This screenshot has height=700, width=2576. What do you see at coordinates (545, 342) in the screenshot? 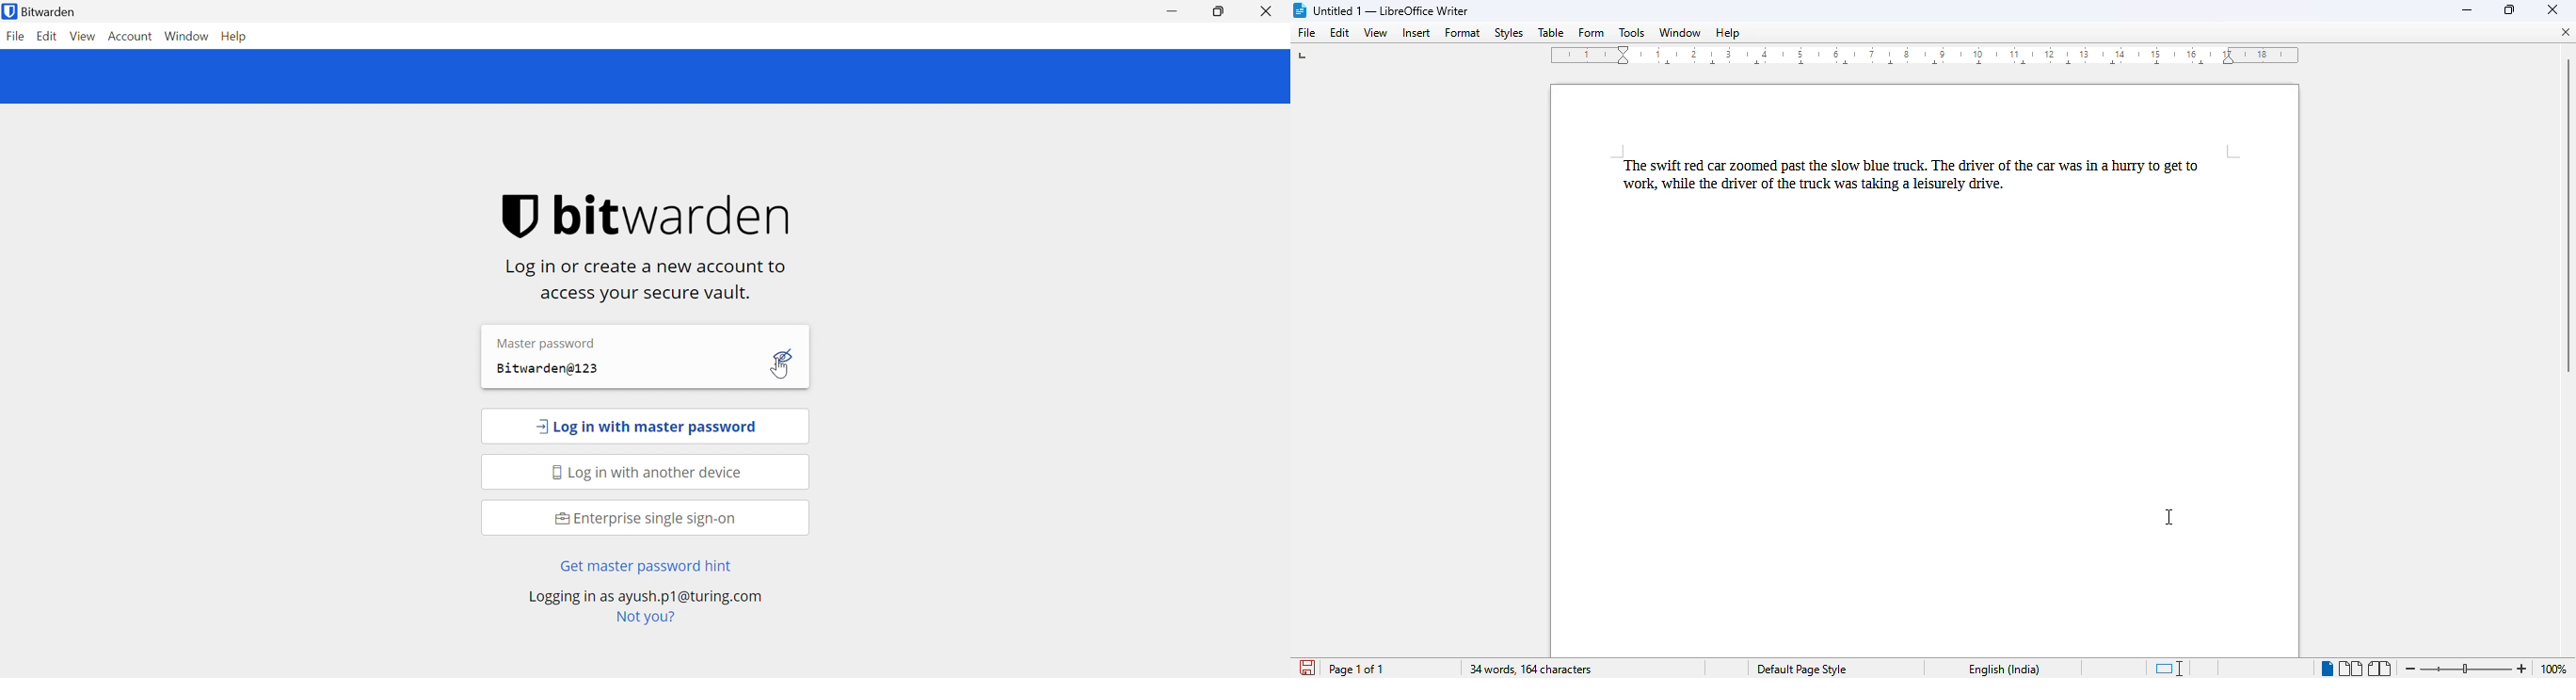
I see `Master password` at bounding box center [545, 342].